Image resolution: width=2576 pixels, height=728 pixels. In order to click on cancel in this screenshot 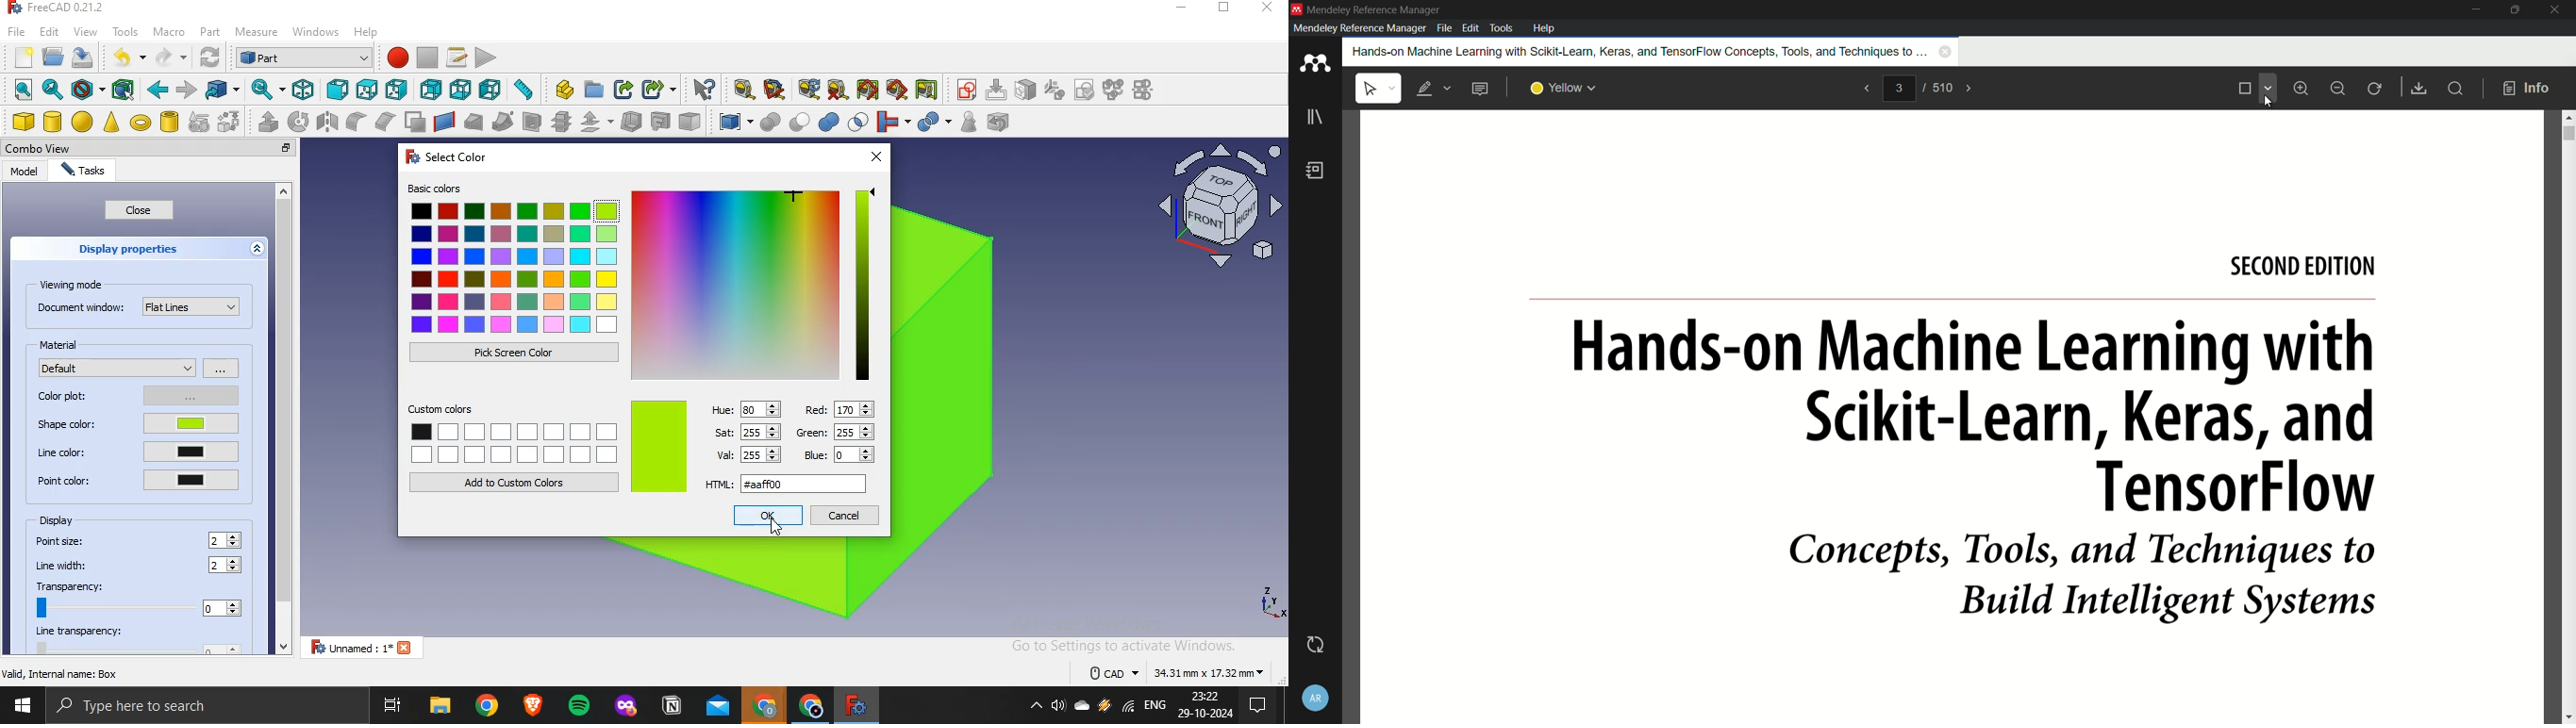, I will do `click(844, 515)`.